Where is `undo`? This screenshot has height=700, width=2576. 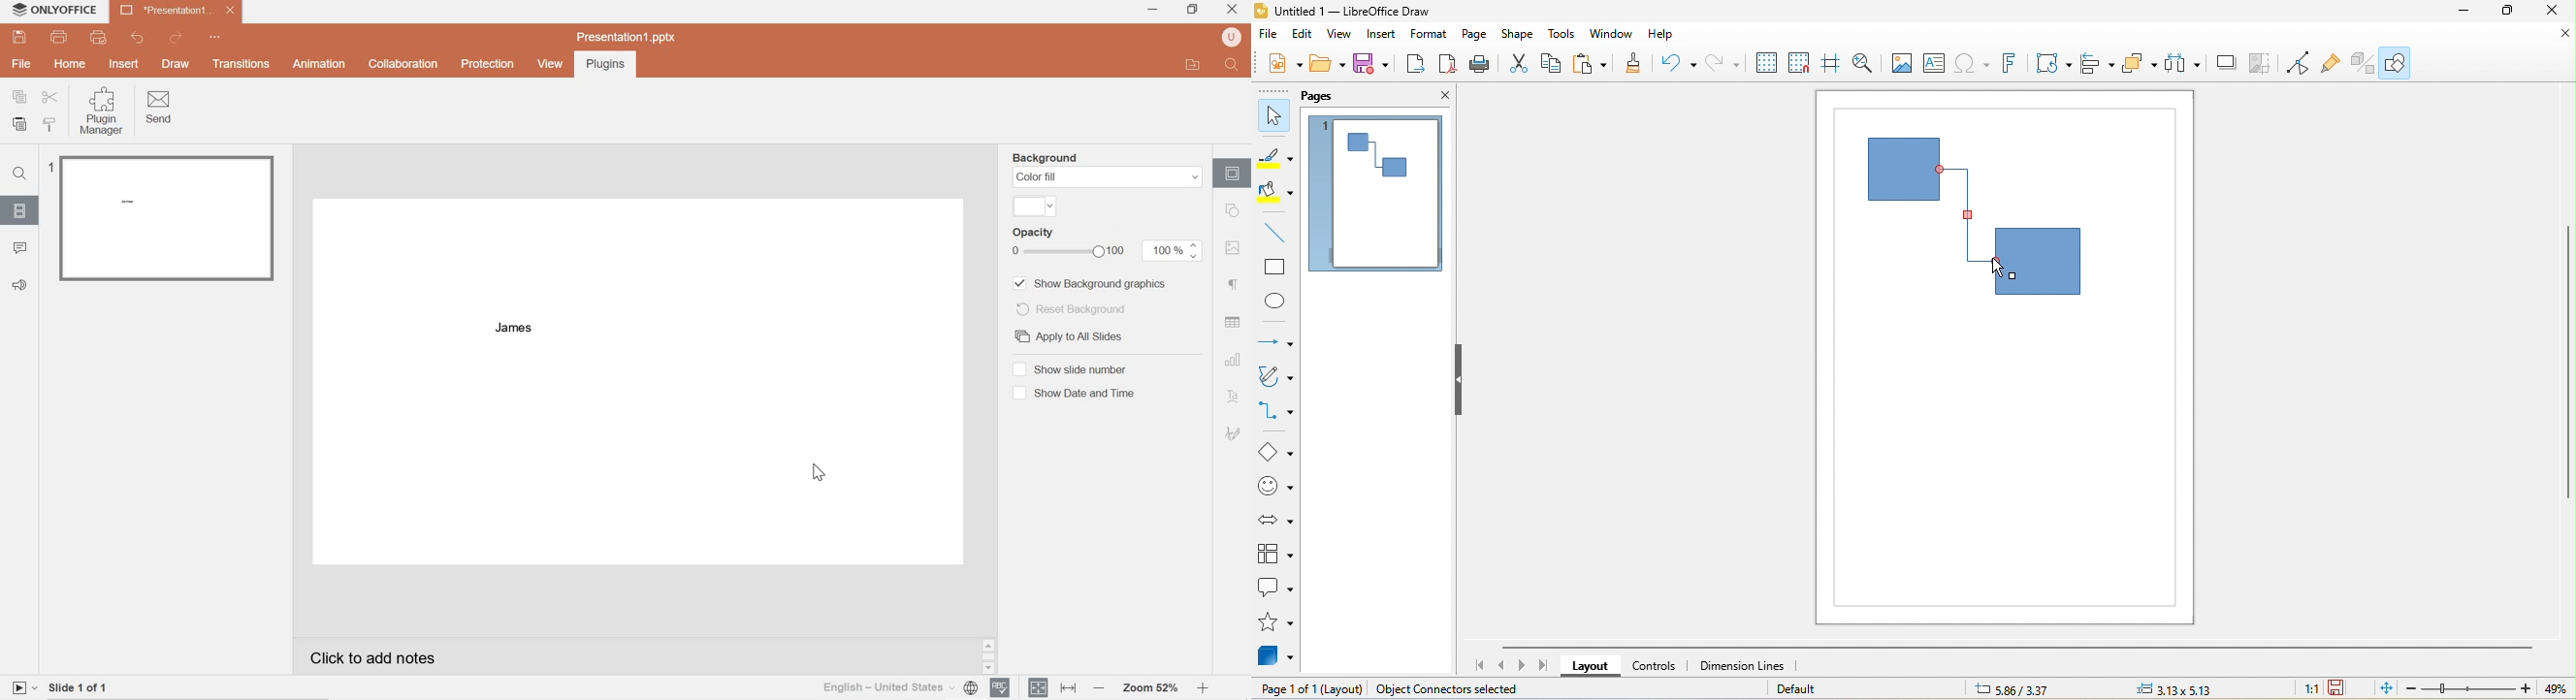 undo is located at coordinates (135, 38).